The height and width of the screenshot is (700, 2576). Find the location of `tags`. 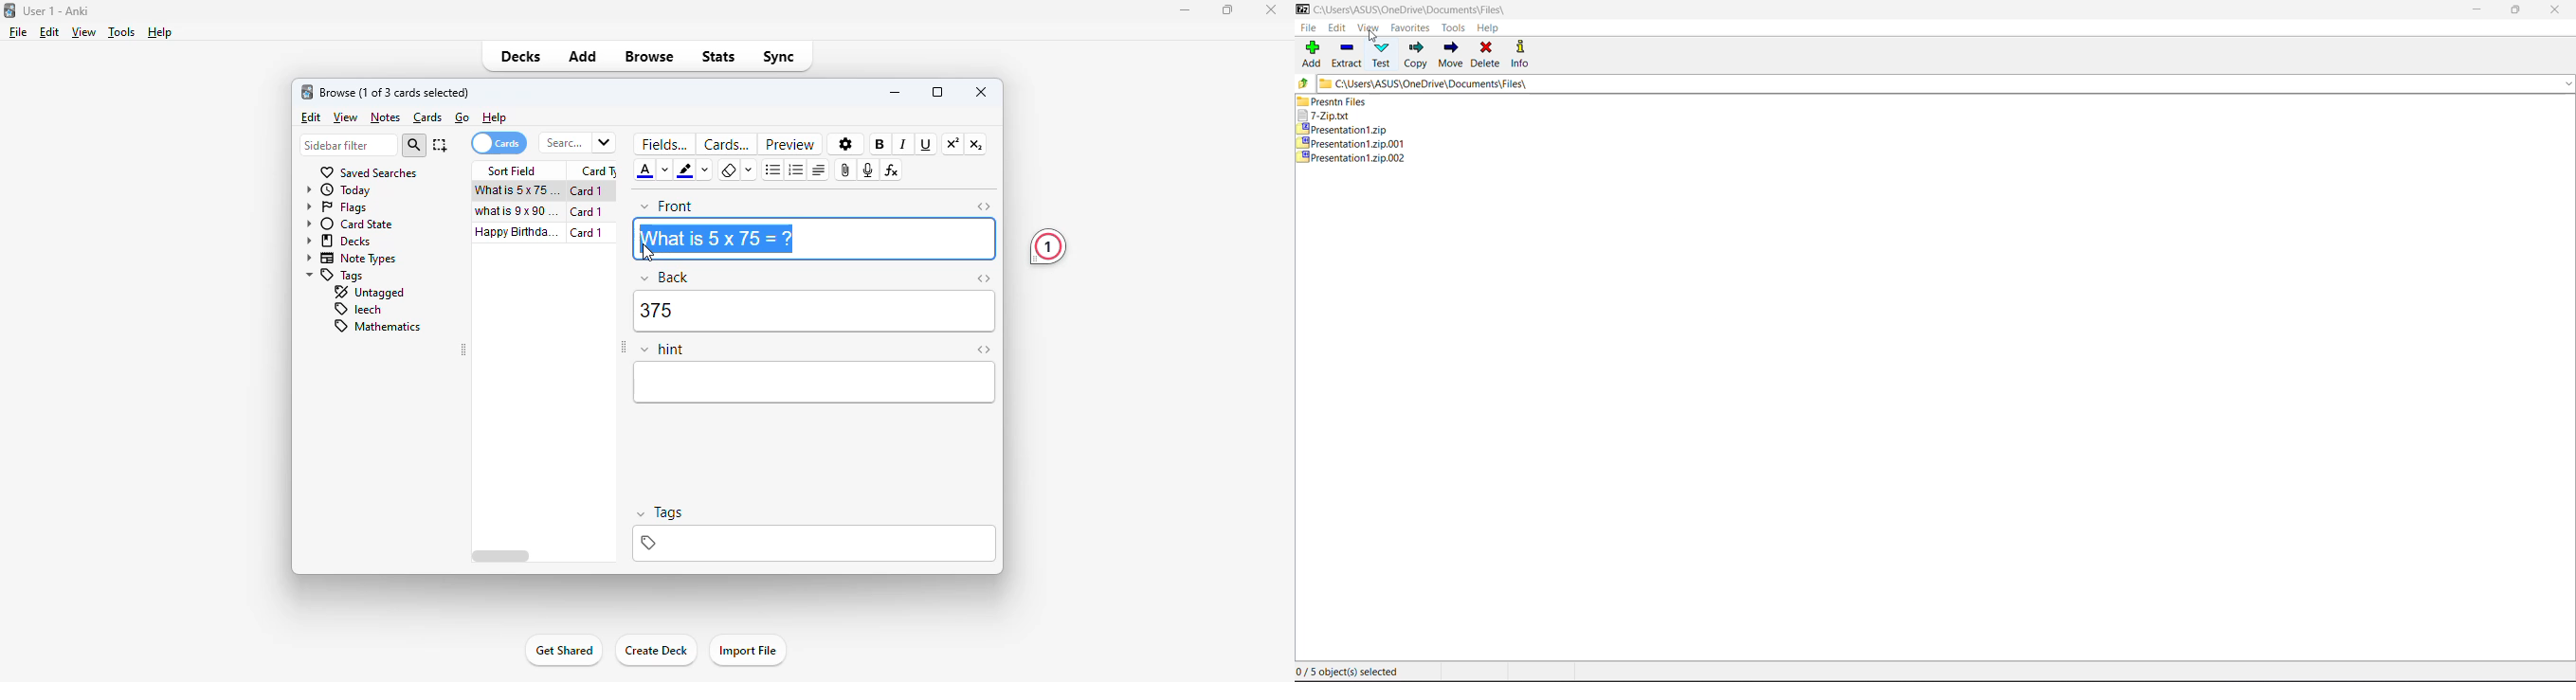

tags is located at coordinates (336, 277).